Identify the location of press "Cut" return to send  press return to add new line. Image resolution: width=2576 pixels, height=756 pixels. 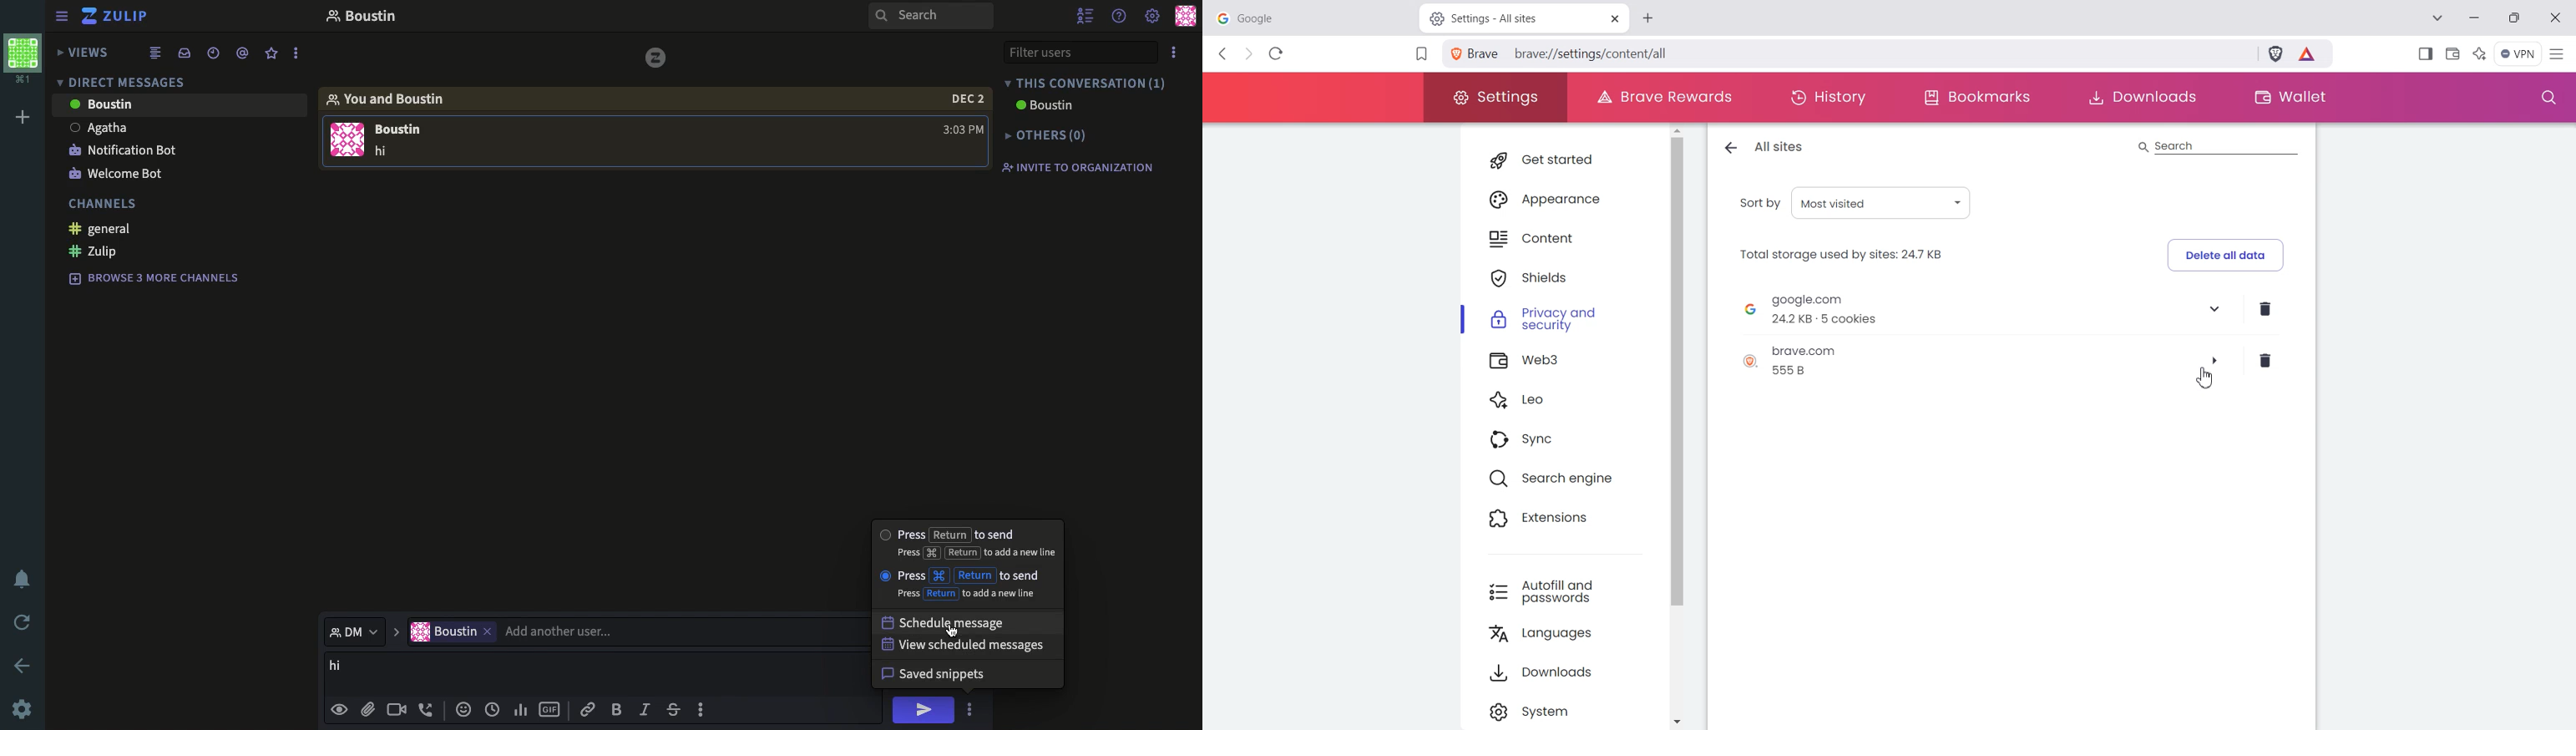
(962, 582).